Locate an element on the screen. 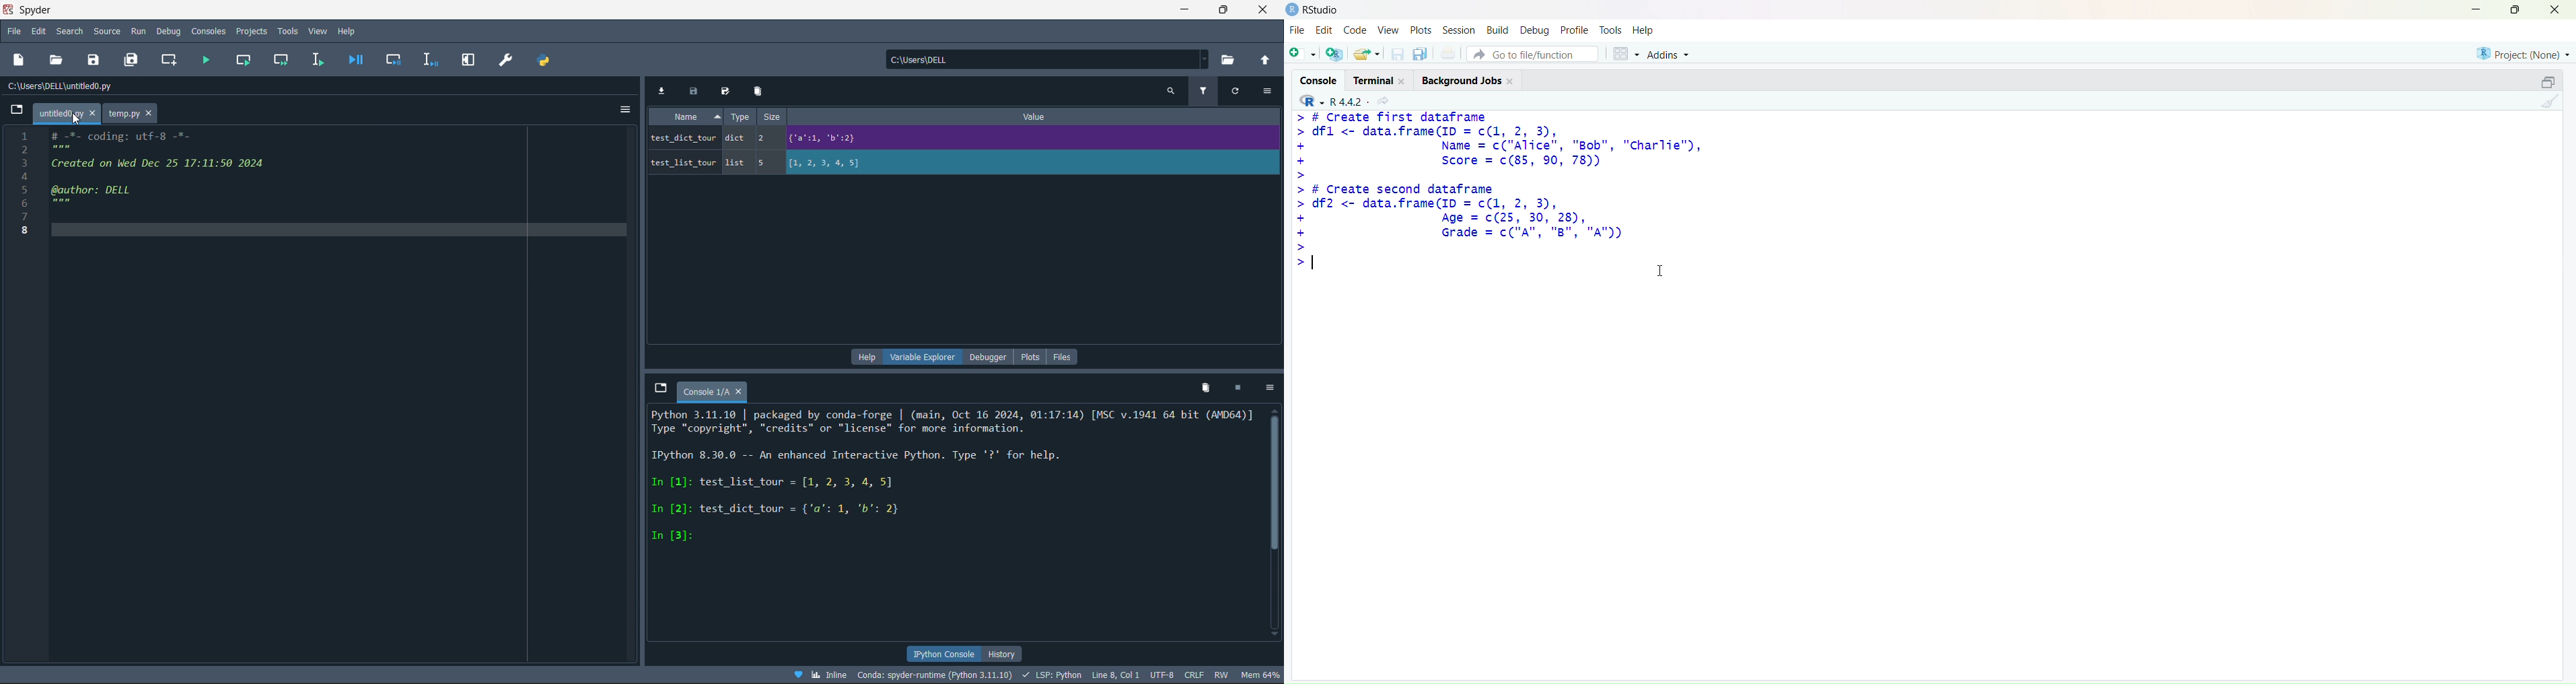  1 2 3 4 5 6 7 8 is located at coordinates (17, 181).